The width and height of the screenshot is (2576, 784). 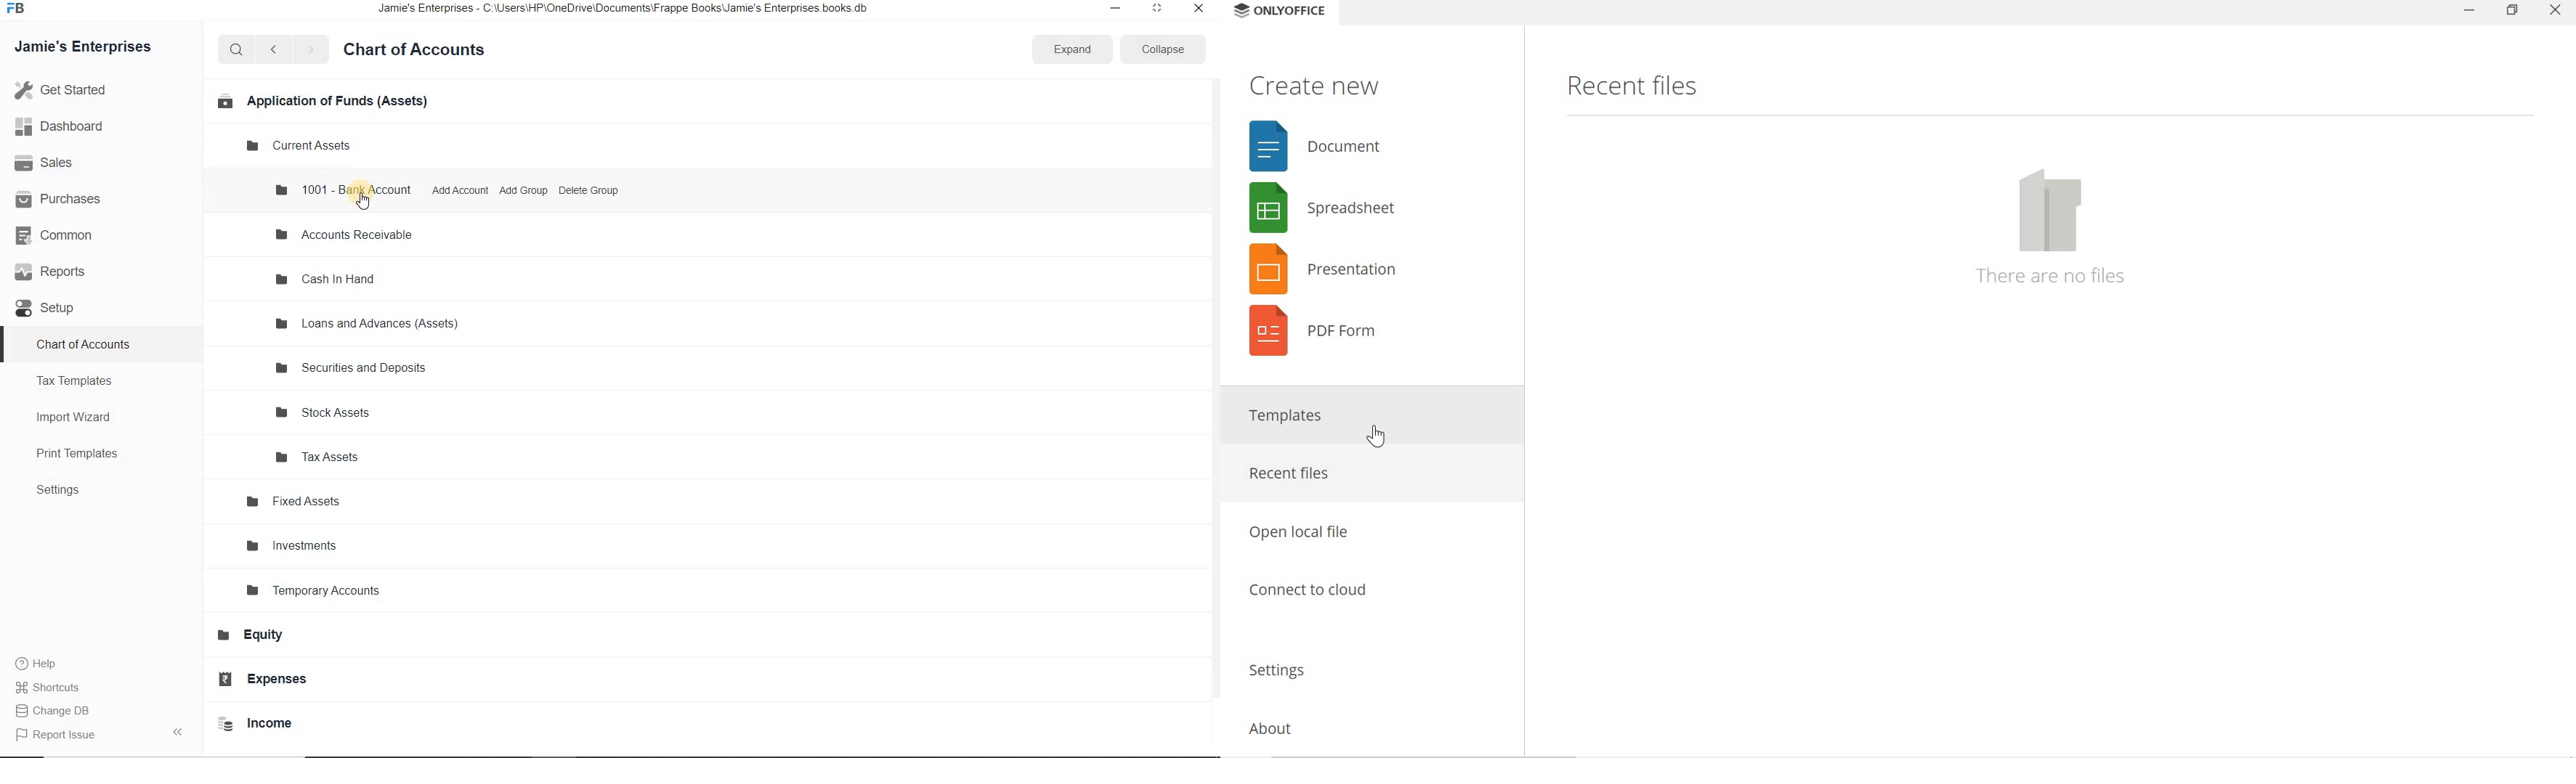 What do you see at coordinates (636, 11) in the screenshot?
I see `Jamie's Enterprises - C:\Users\HP\OneDrive\Documents\Frappe Books\Jamie's Enterprises books.db` at bounding box center [636, 11].